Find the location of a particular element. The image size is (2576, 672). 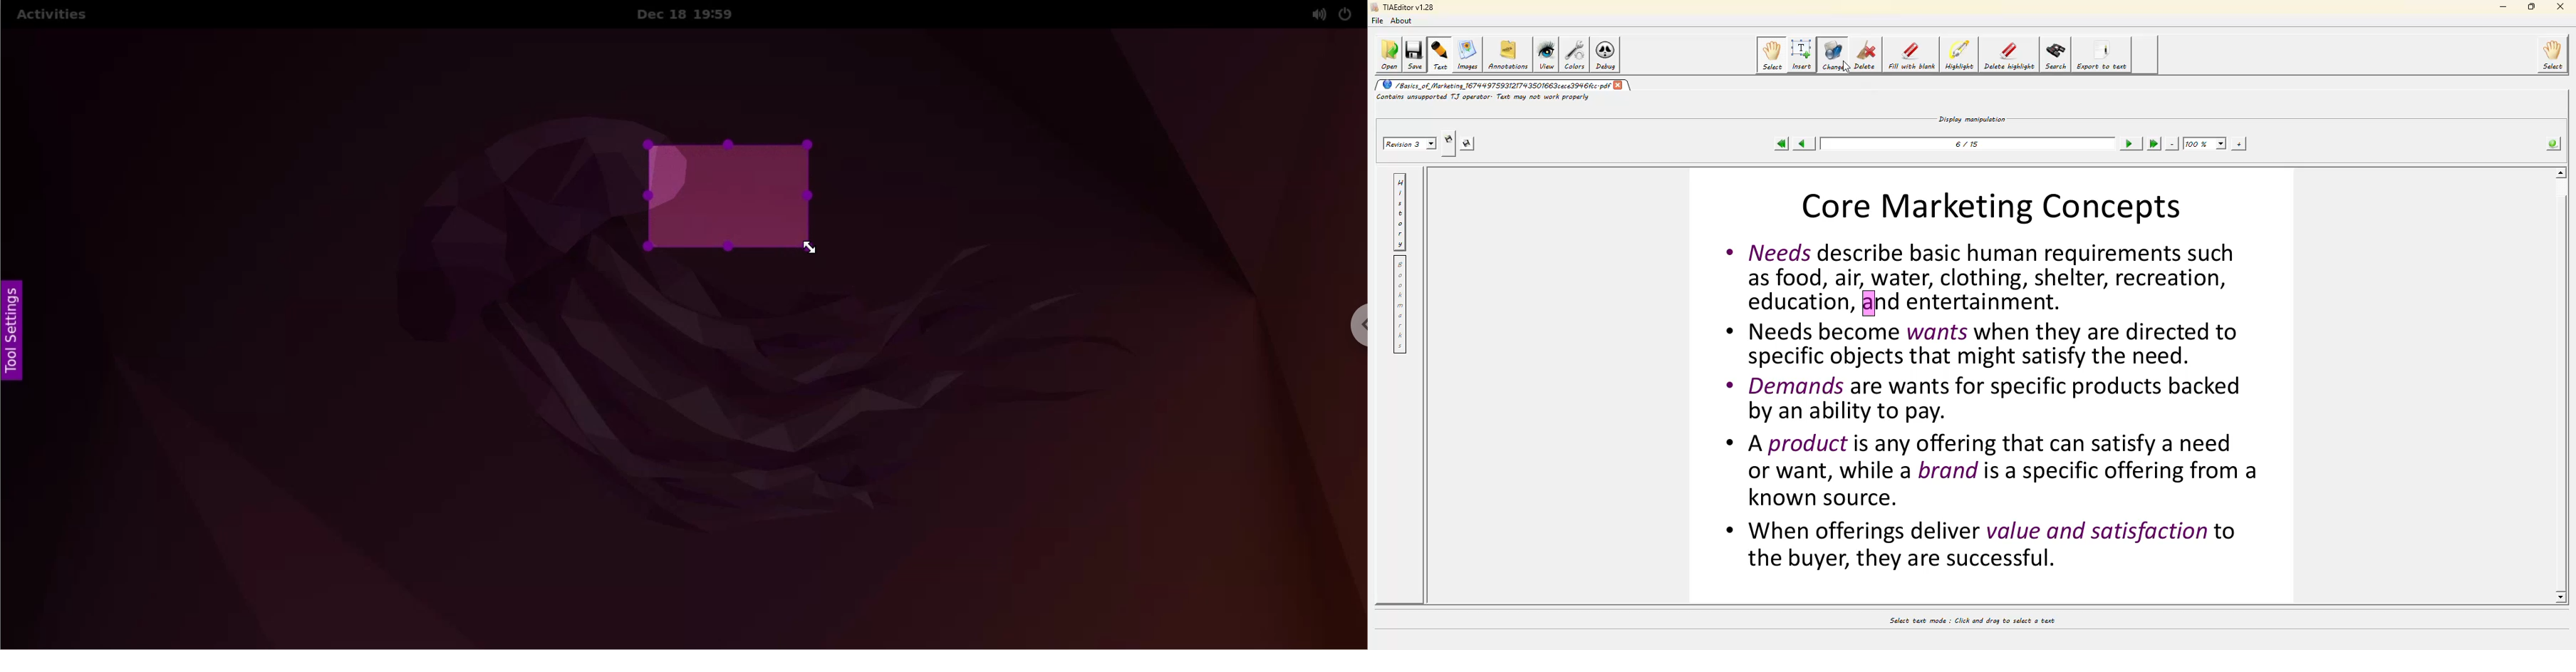

last page is located at coordinates (2155, 143).